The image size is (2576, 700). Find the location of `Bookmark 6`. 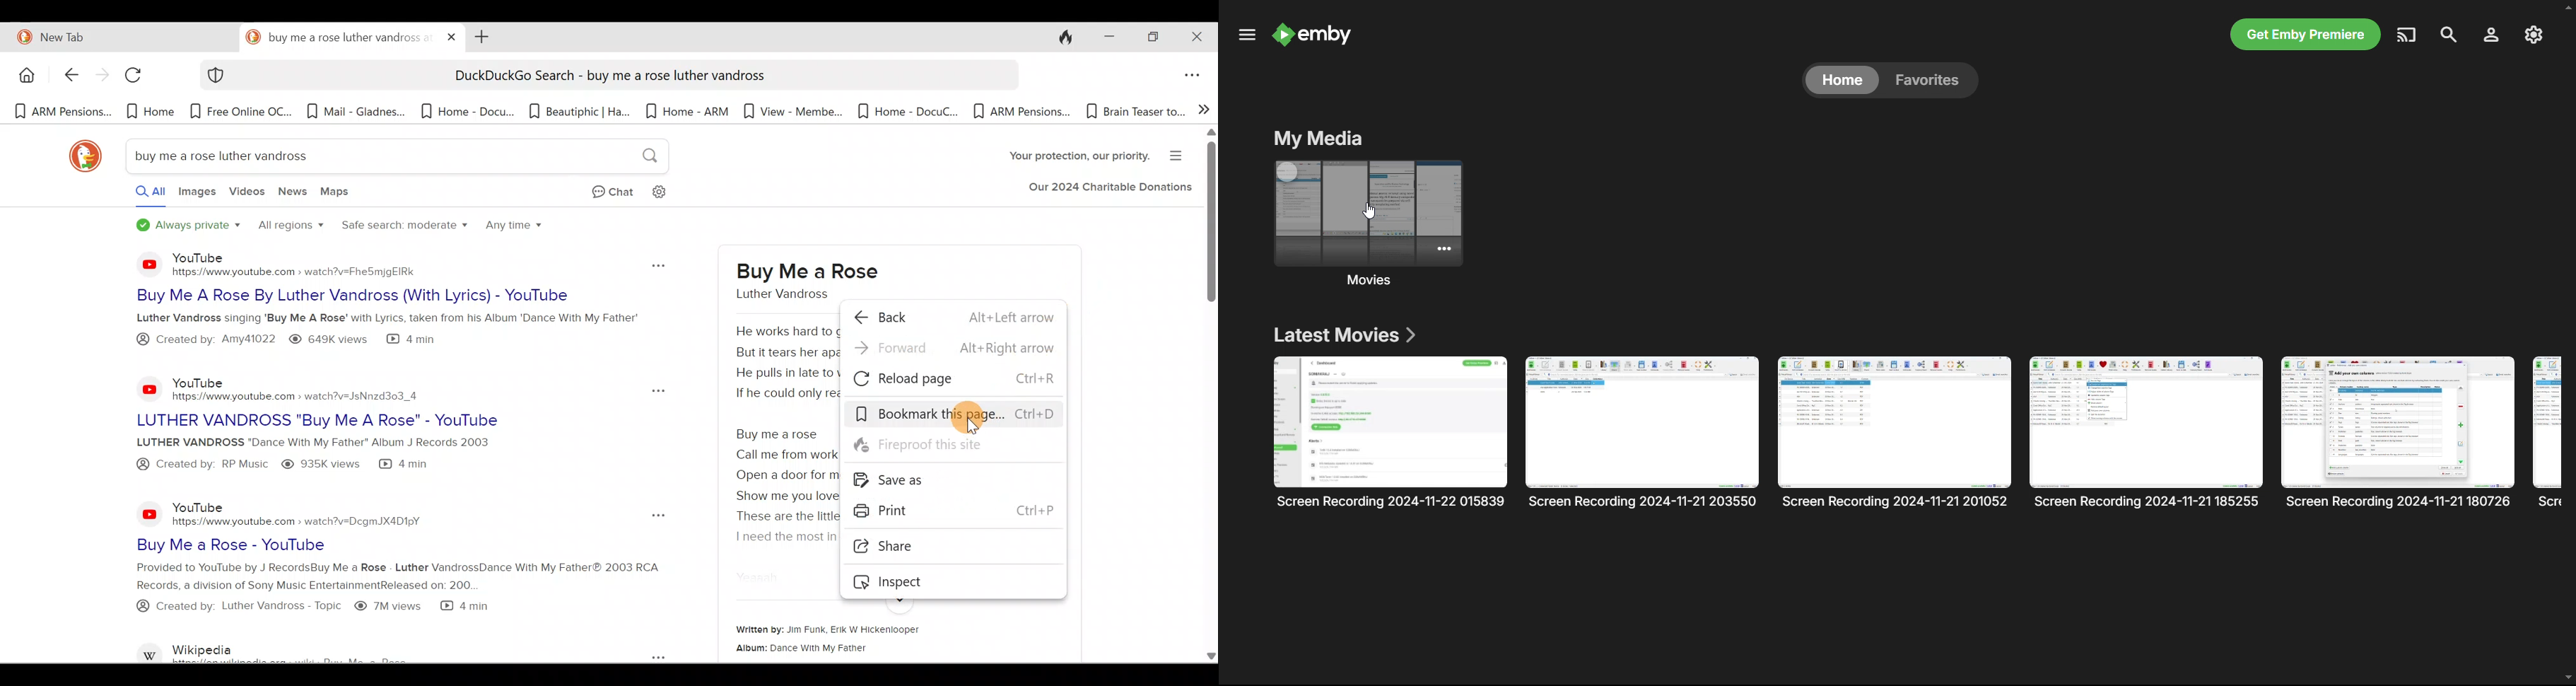

Bookmark 6 is located at coordinates (580, 111).